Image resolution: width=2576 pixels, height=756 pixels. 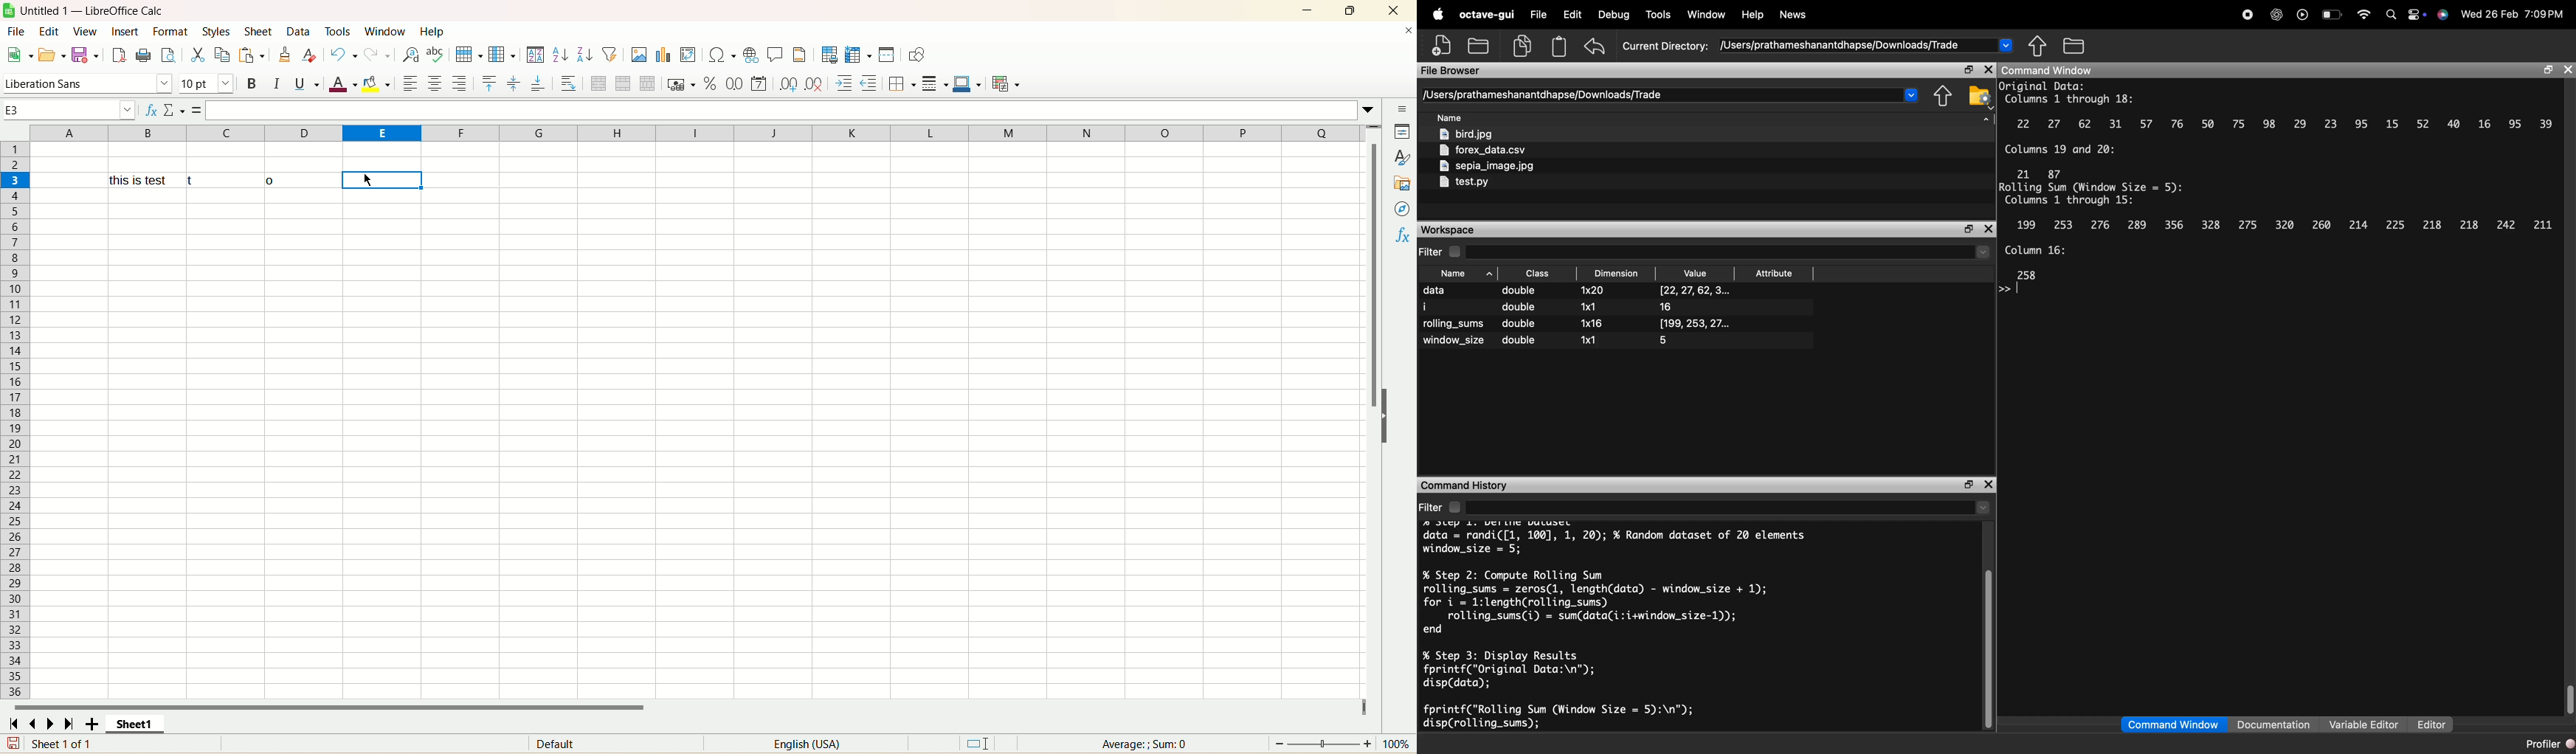 What do you see at coordinates (1442, 46) in the screenshot?
I see `new script` at bounding box center [1442, 46].